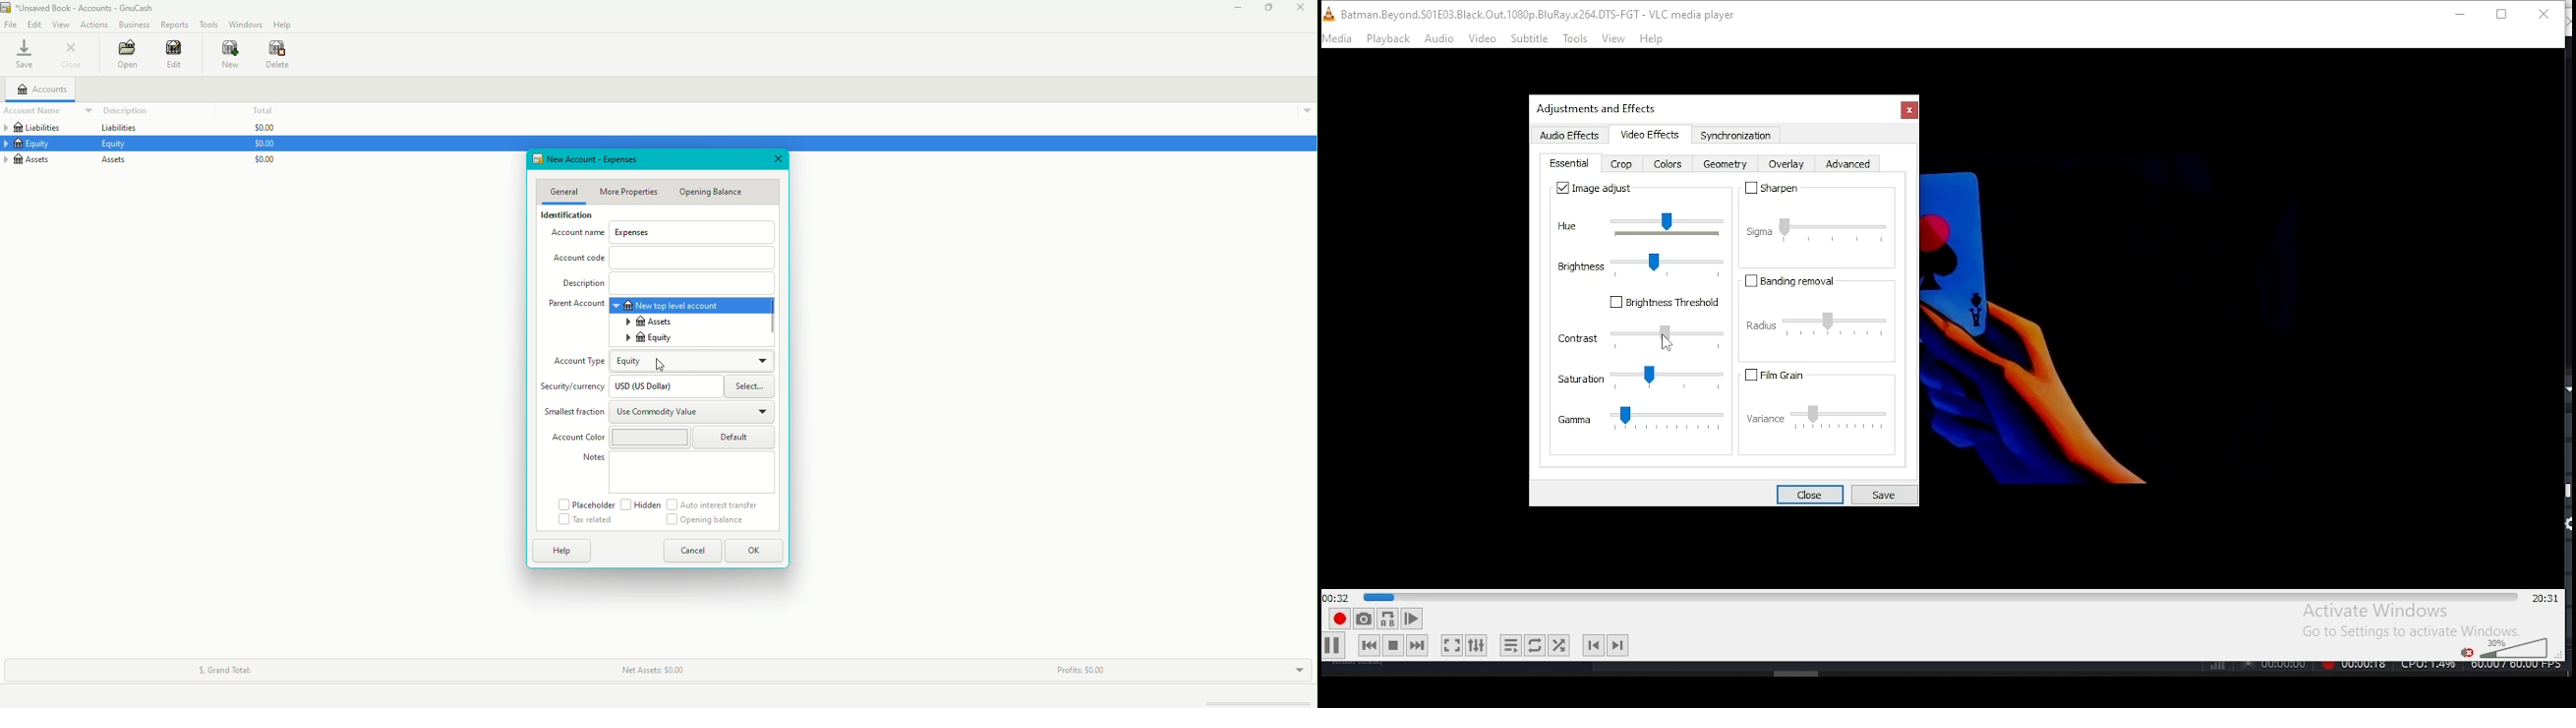 The height and width of the screenshot is (728, 2576). Describe the element at coordinates (281, 24) in the screenshot. I see `Help` at that location.